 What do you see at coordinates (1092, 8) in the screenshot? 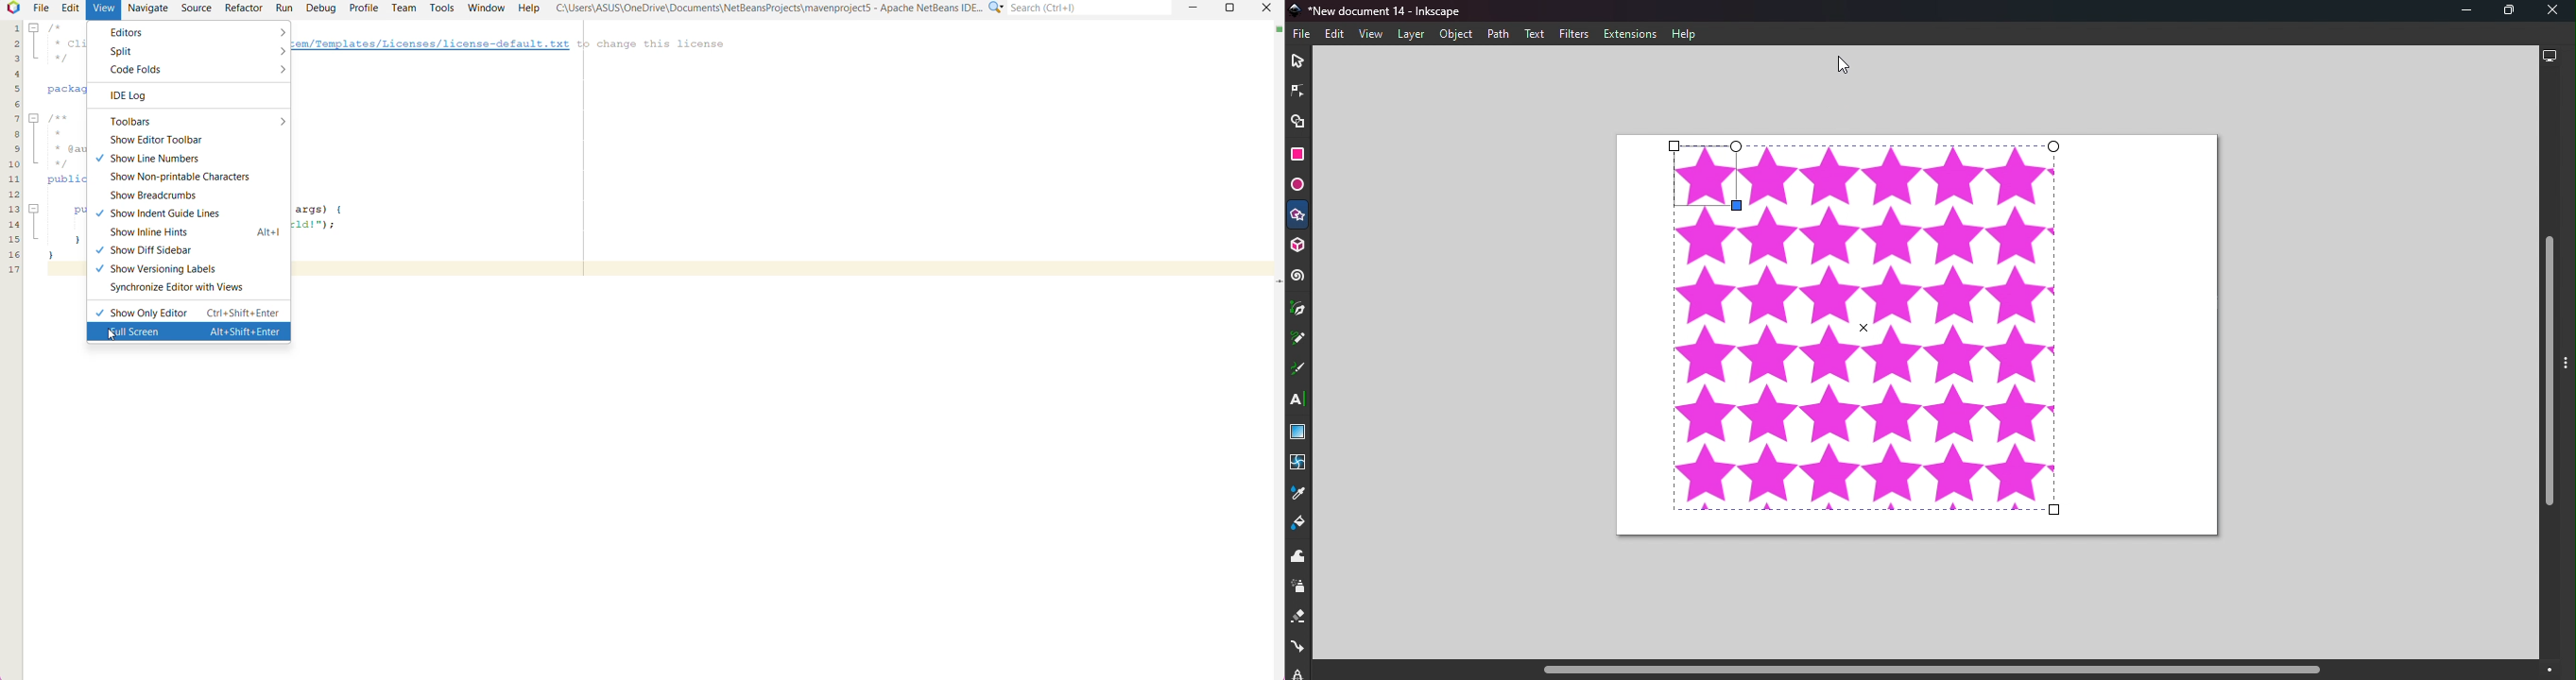
I see `Search(Ctrl+e)` at bounding box center [1092, 8].